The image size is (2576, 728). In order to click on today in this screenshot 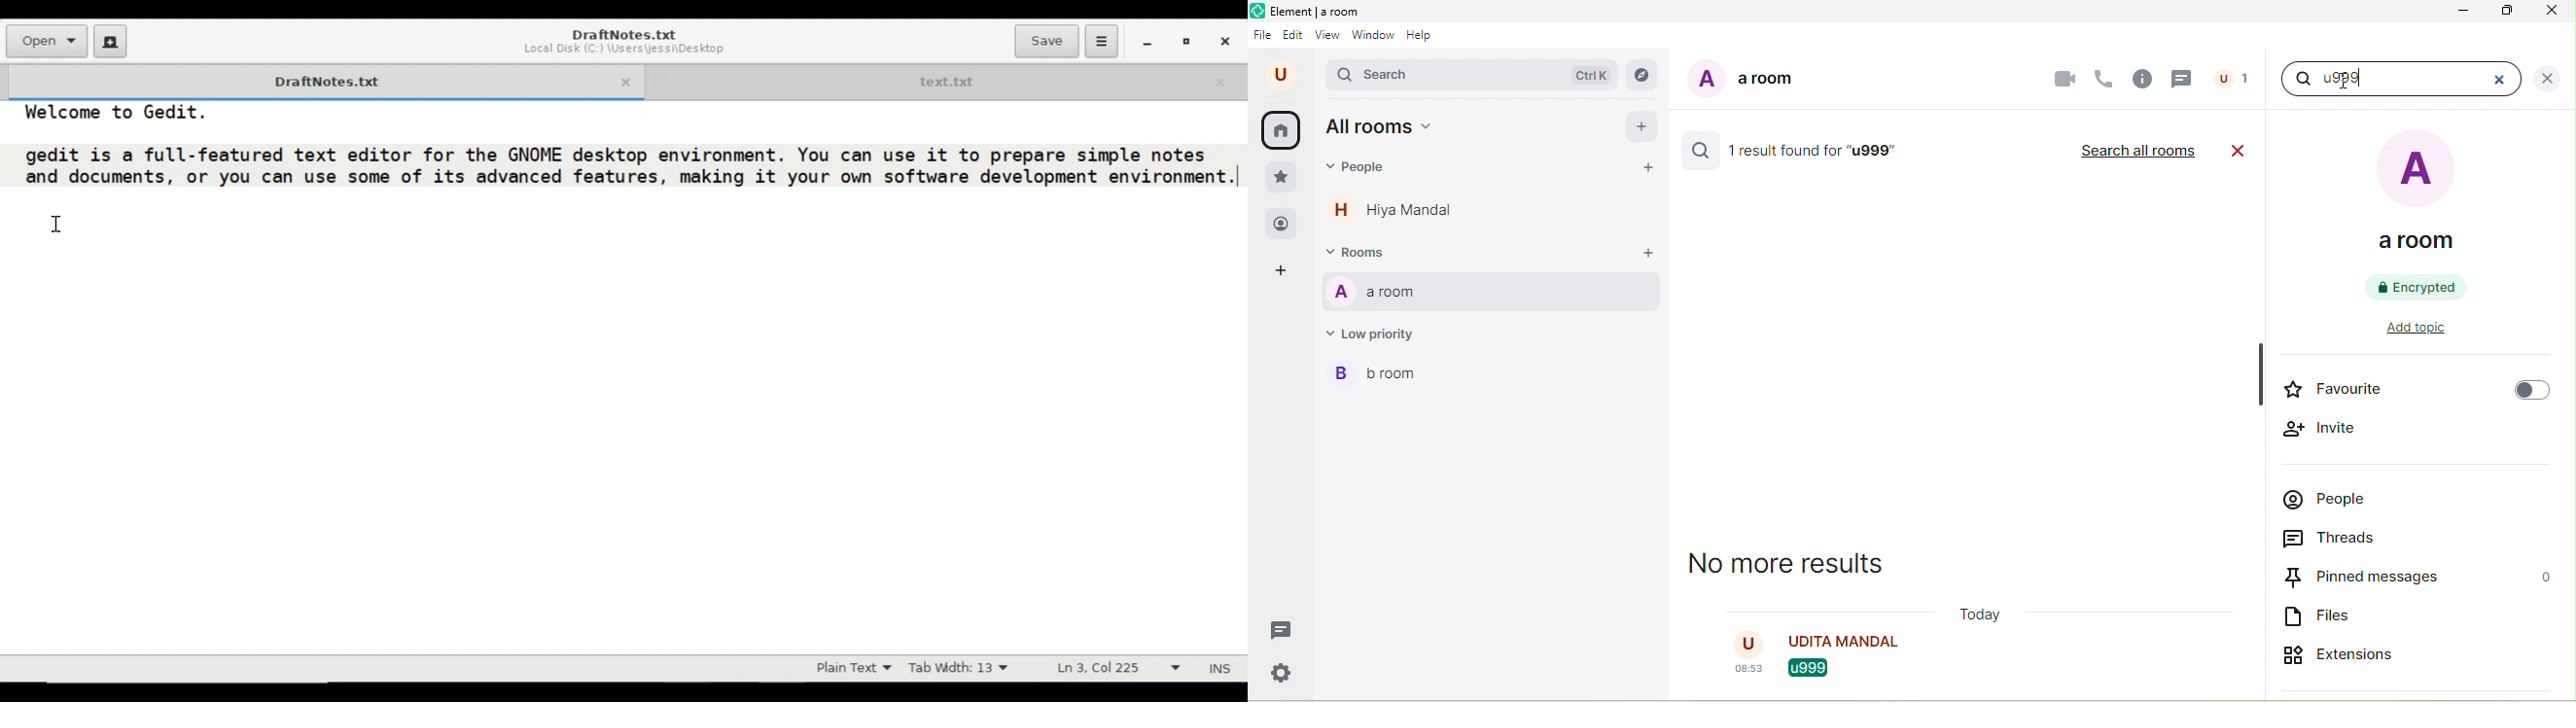, I will do `click(1982, 616)`.